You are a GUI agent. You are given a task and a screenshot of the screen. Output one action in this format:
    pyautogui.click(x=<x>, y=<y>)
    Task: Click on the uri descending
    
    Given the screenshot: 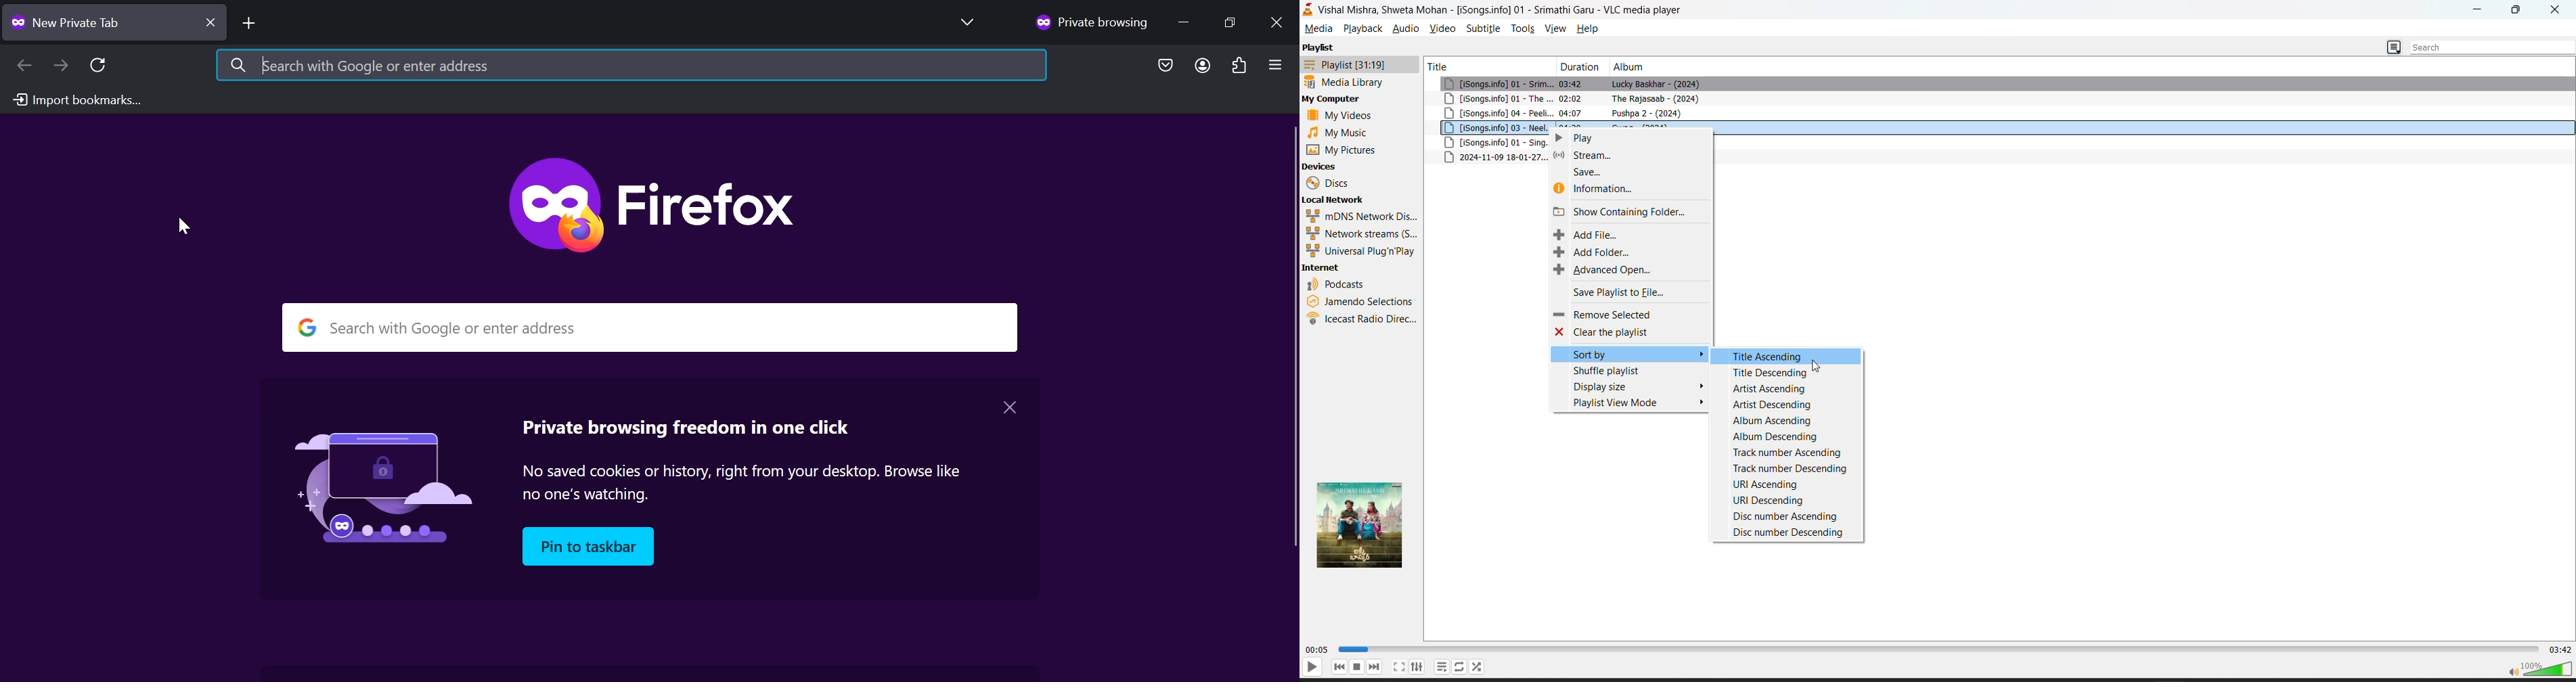 What is the action you would take?
    pyautogui.click(x=1783, y=500)
    